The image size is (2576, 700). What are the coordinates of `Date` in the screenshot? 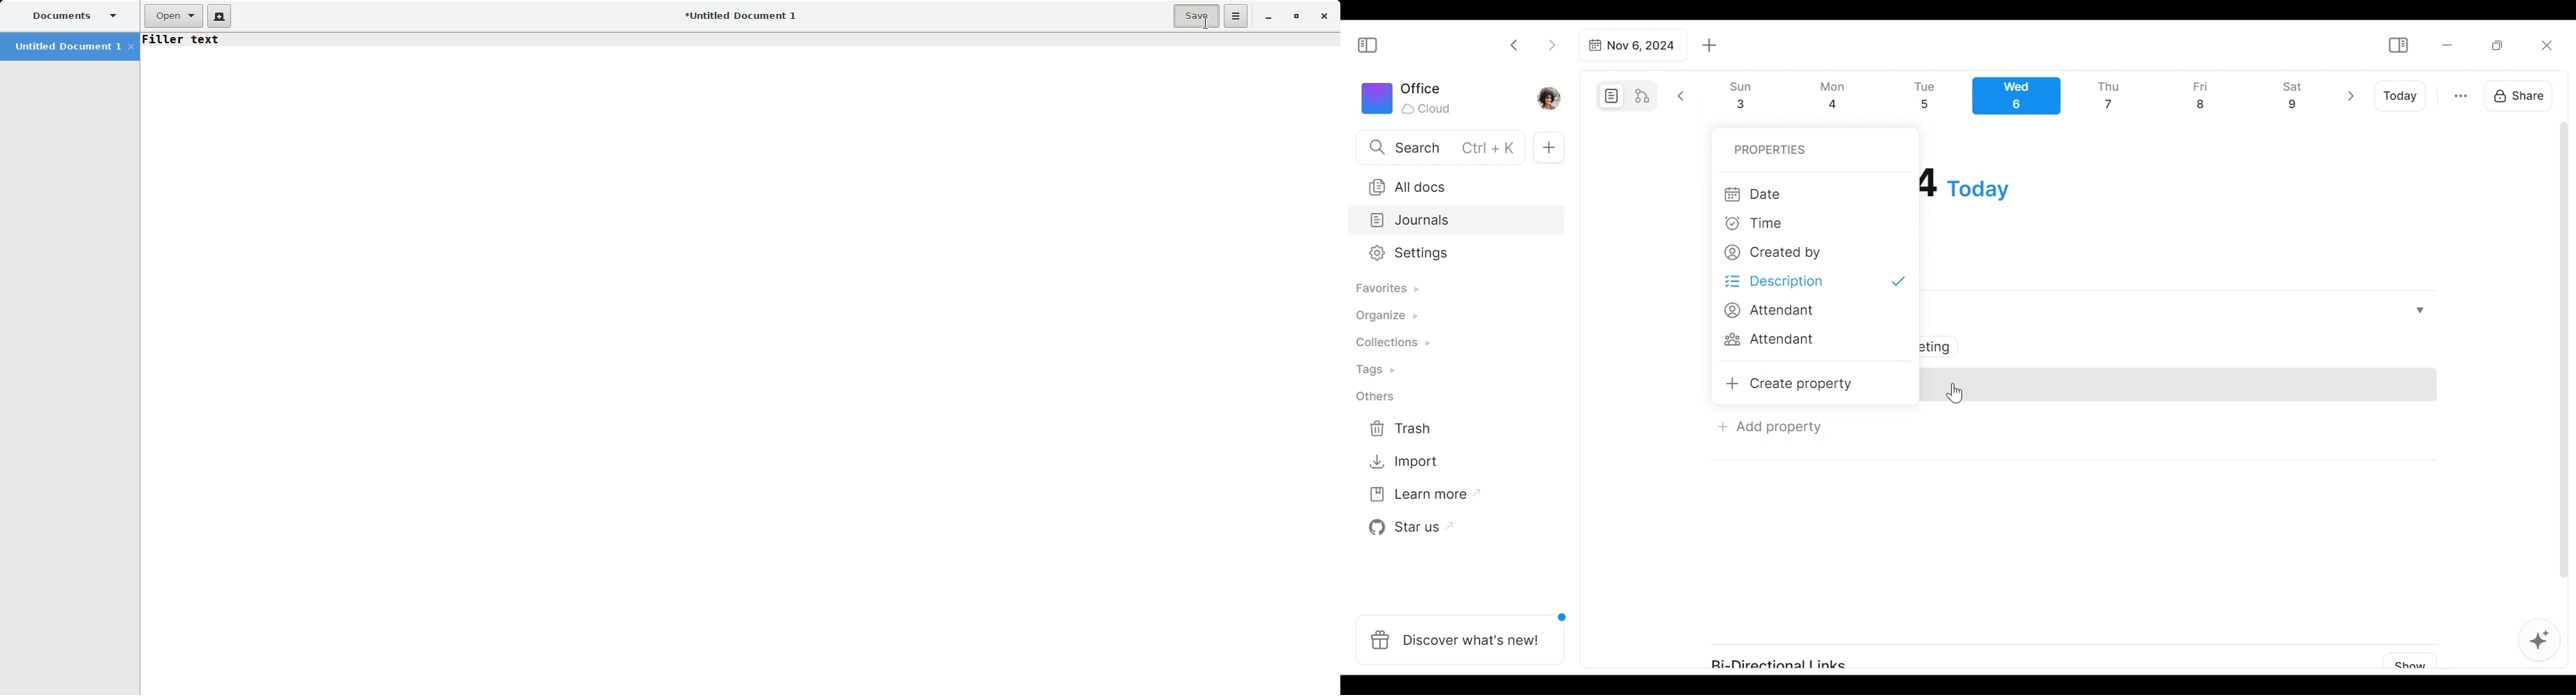 It's located at (1971, 183).